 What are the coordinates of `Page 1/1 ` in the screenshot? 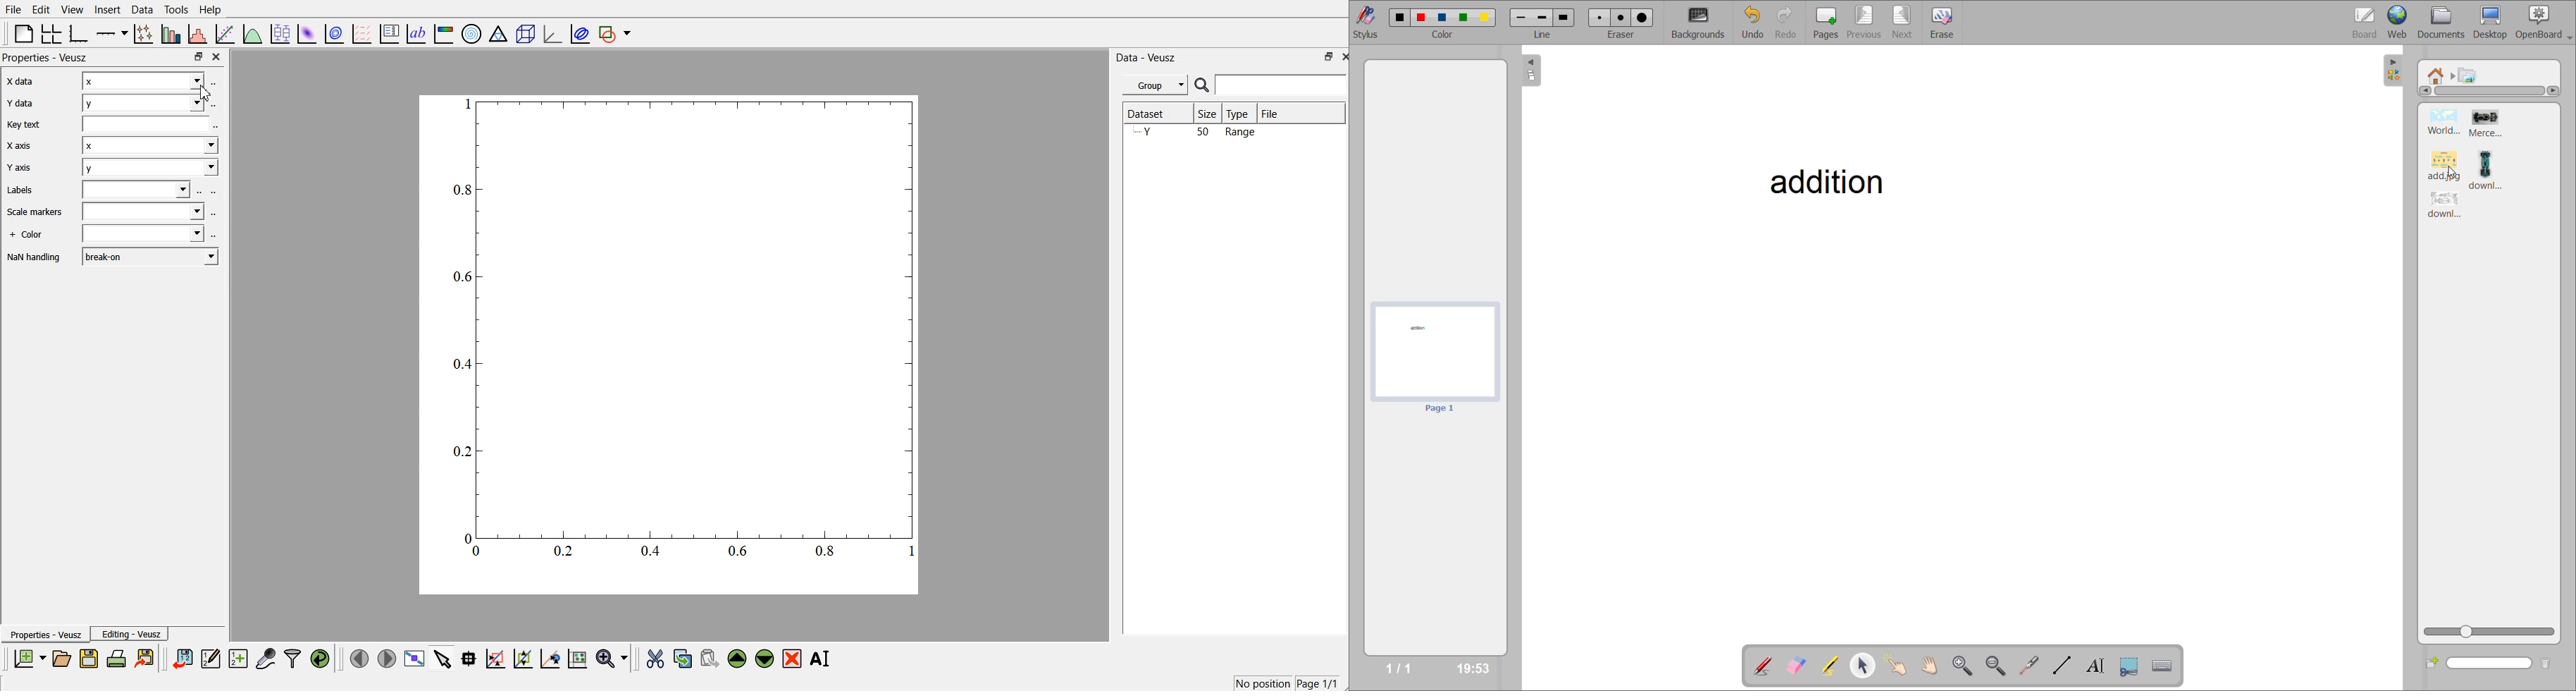 It's located at (1317, 683).